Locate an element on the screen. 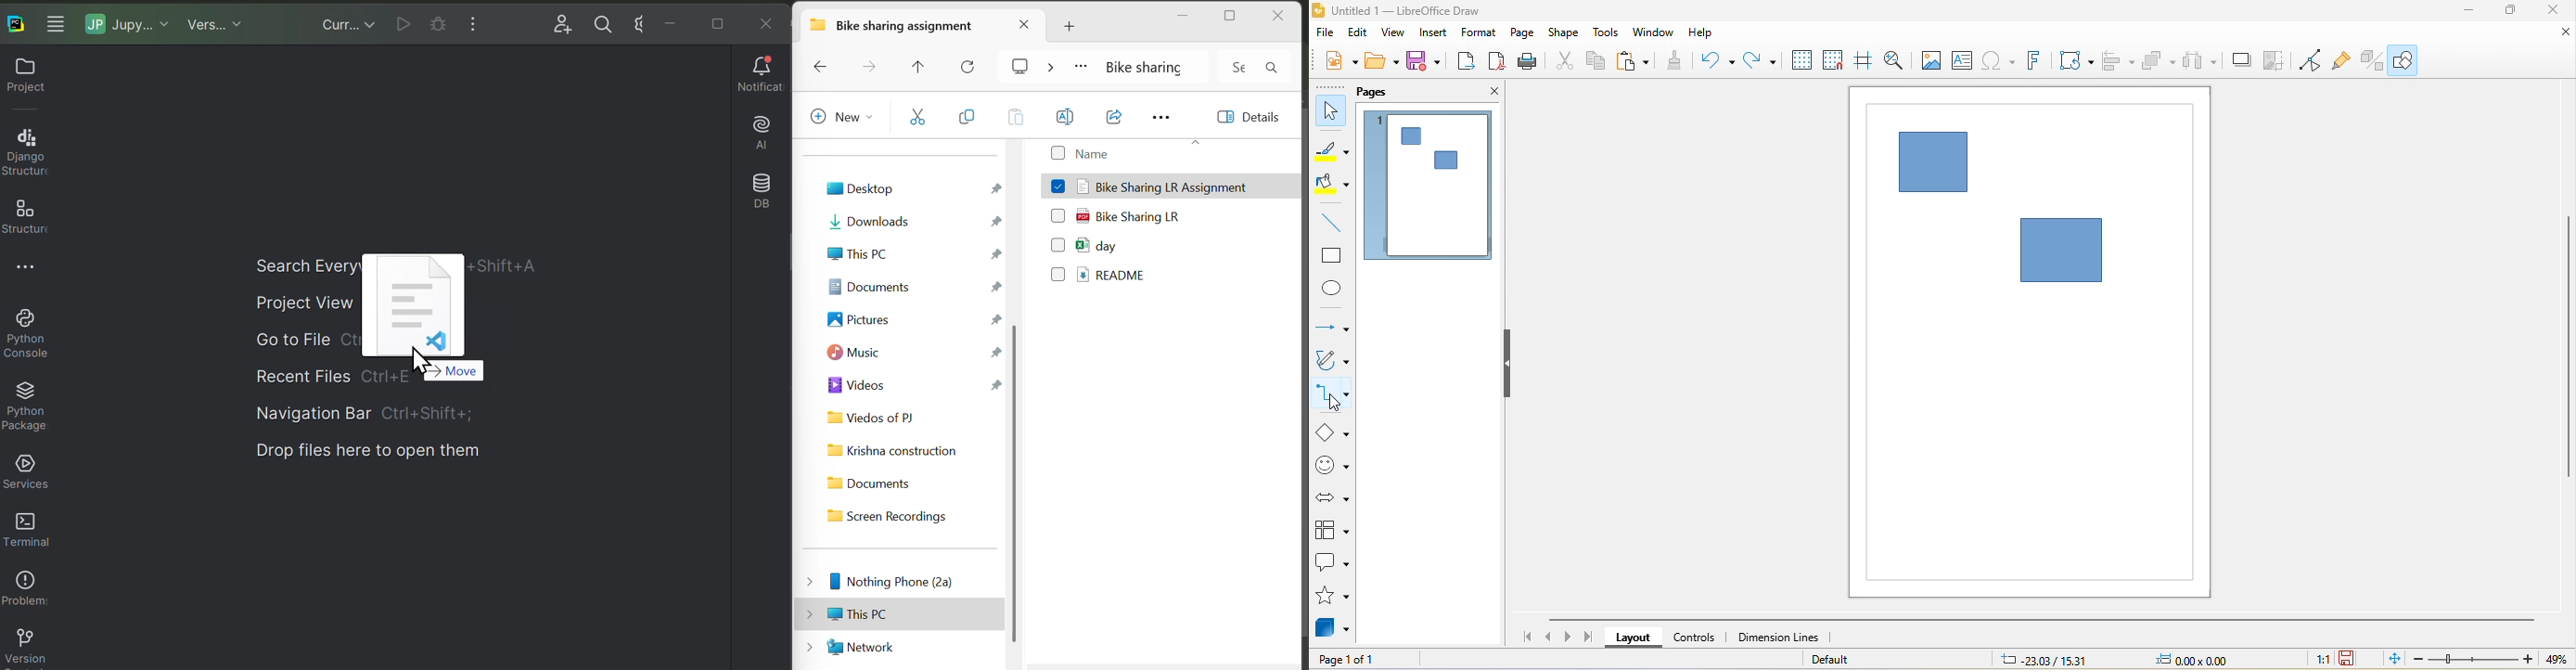  undo is located at coordinates (1720, 62).